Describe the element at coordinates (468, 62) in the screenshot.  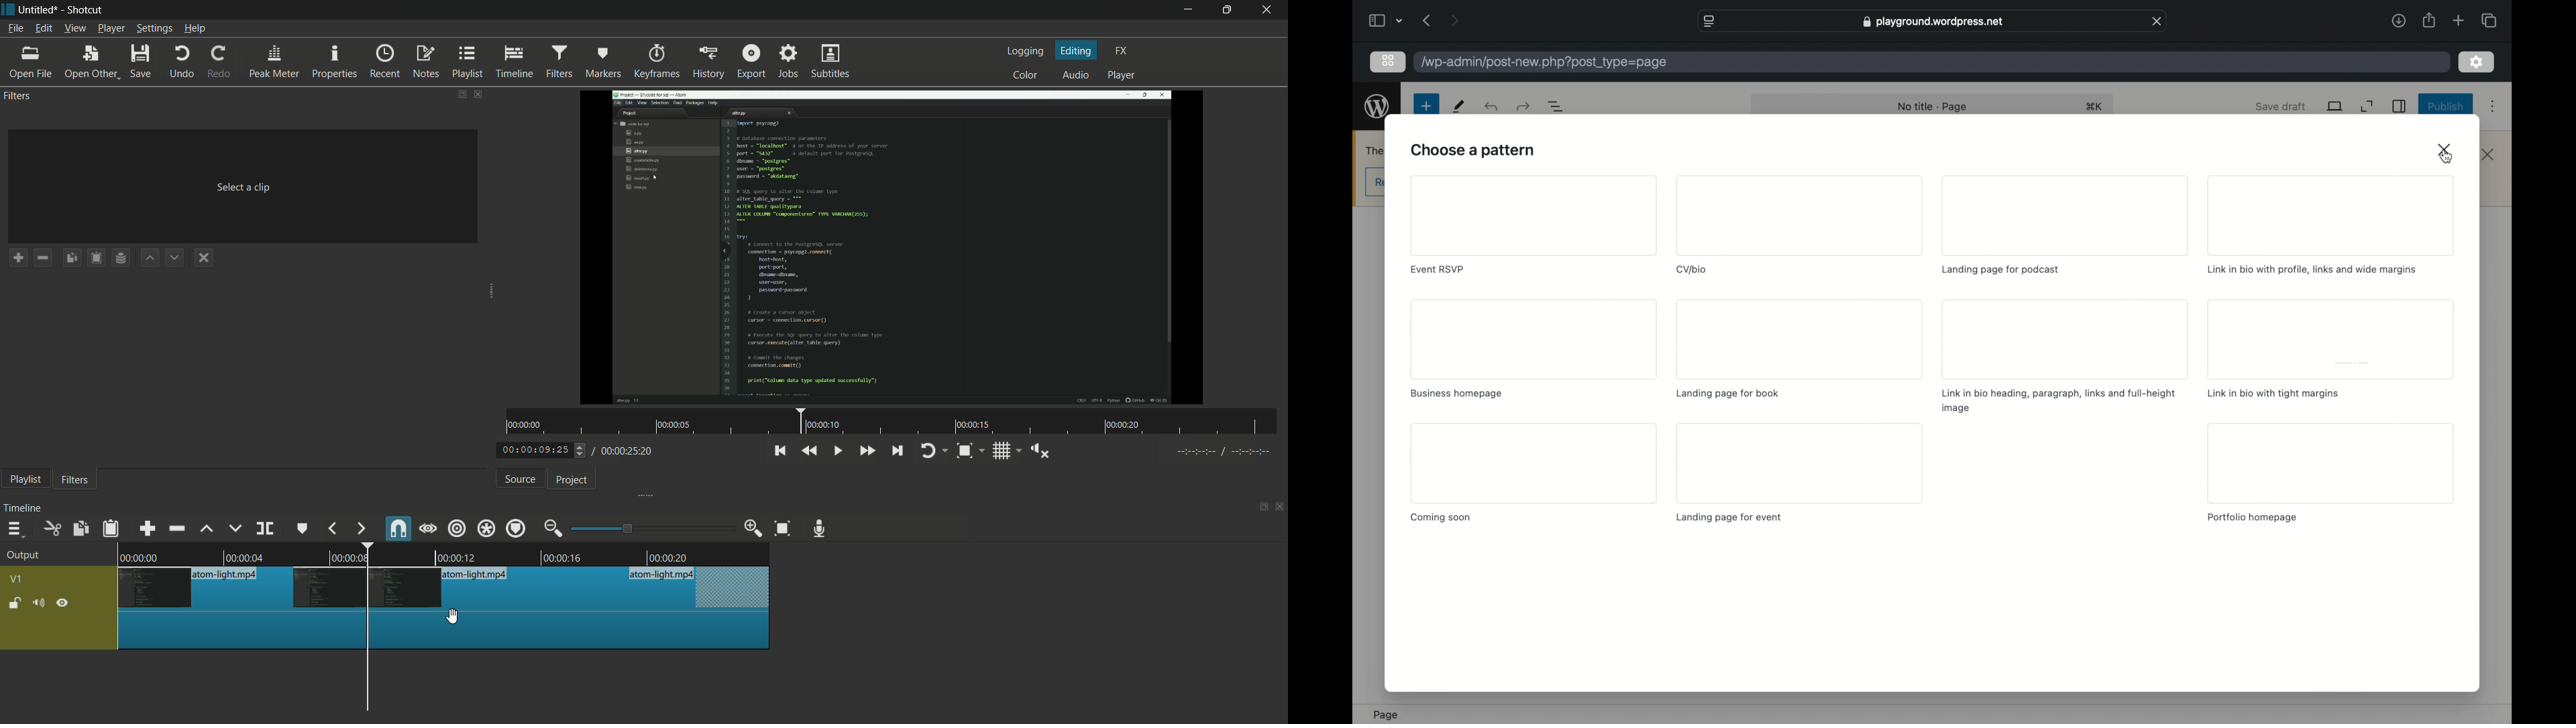
I see `playlist` at that location.